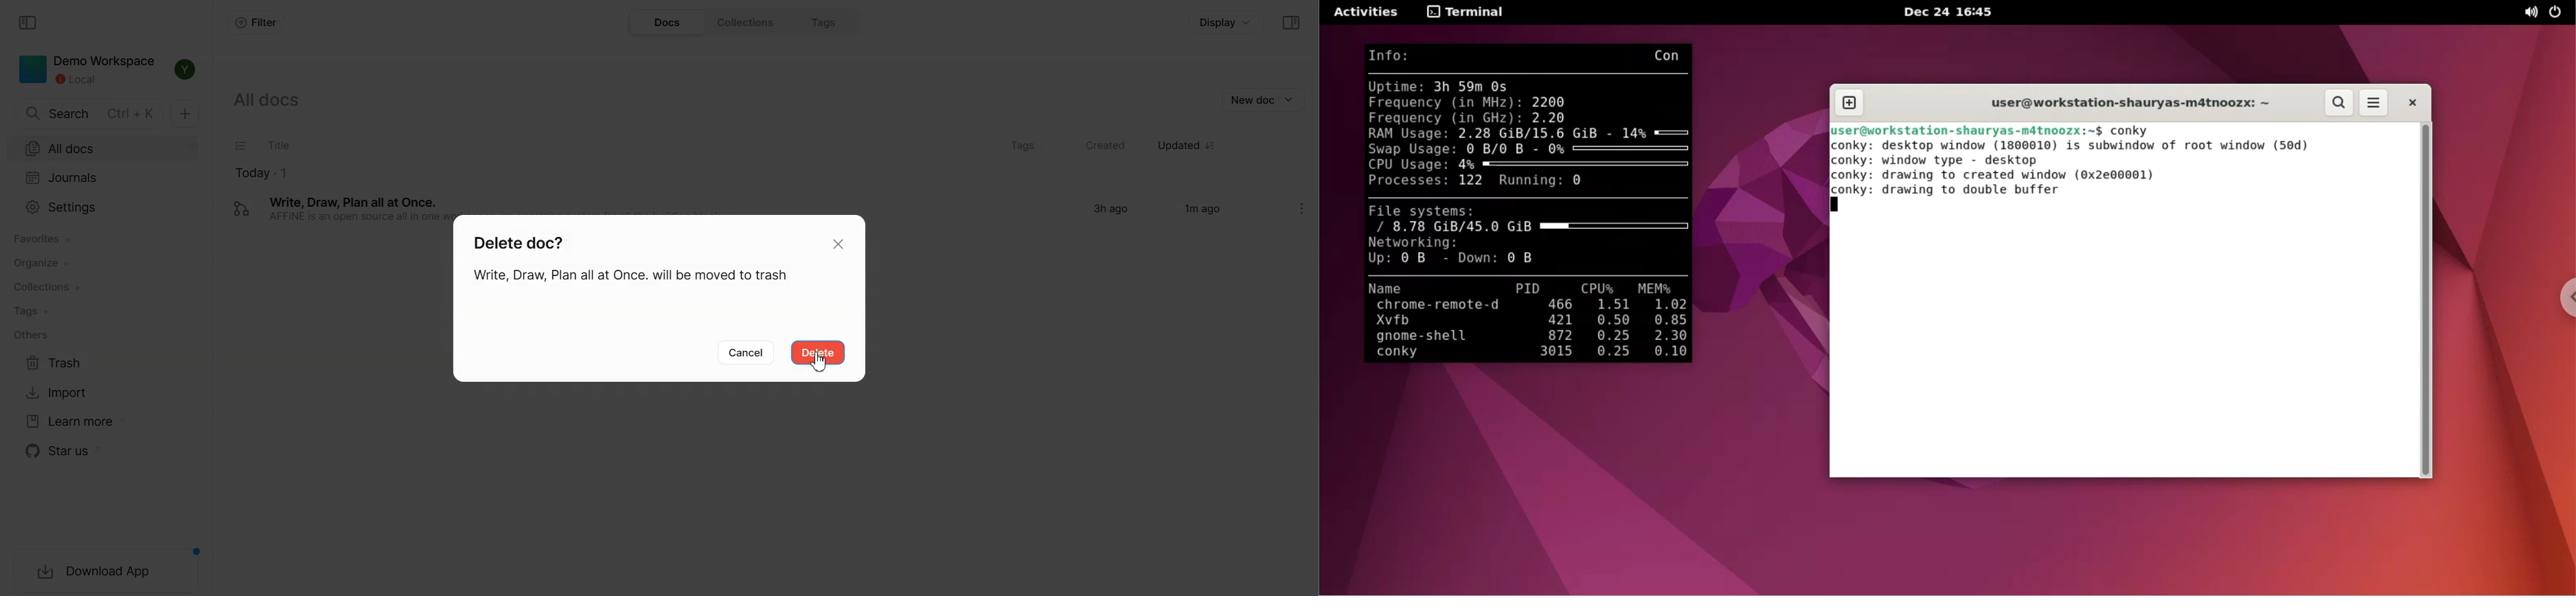 The height and width of the screenshot is (616, 2576). I want to click on Created, so click(1097, 147).